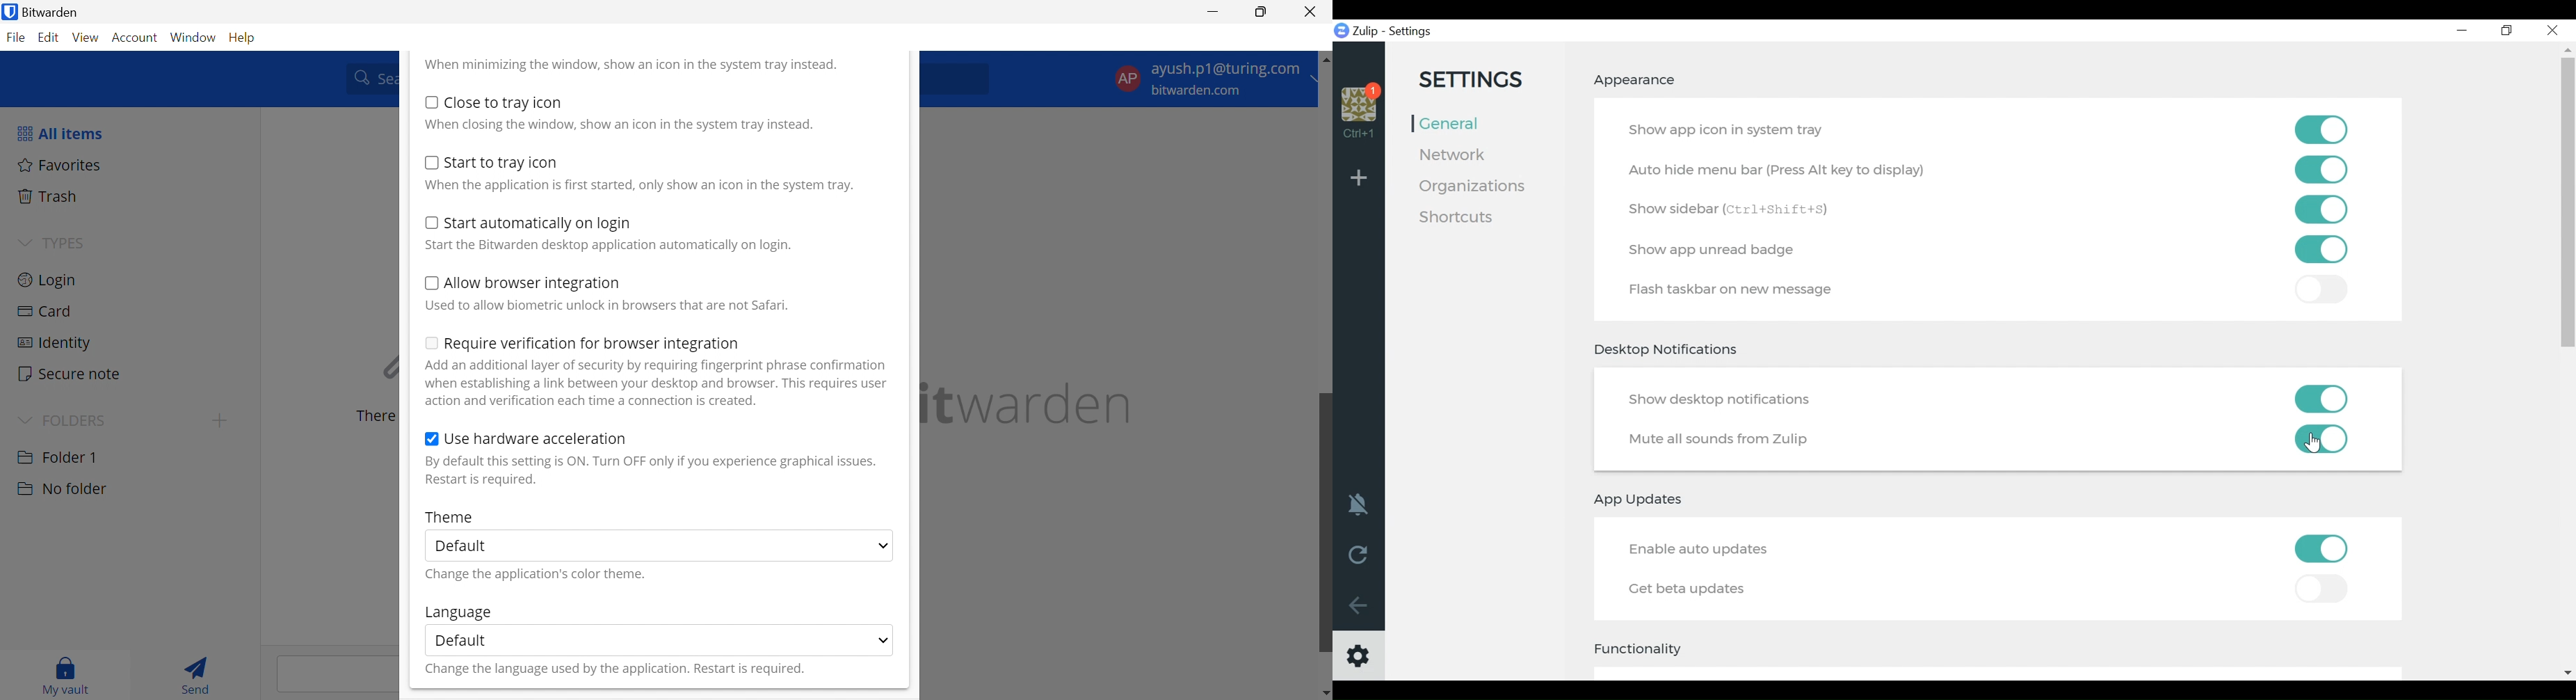 The height and width of the screenshot is (700, 2576). Describe the element at coordinates (483, 481) in the screenshot. I see `Restart is required.` at that location.